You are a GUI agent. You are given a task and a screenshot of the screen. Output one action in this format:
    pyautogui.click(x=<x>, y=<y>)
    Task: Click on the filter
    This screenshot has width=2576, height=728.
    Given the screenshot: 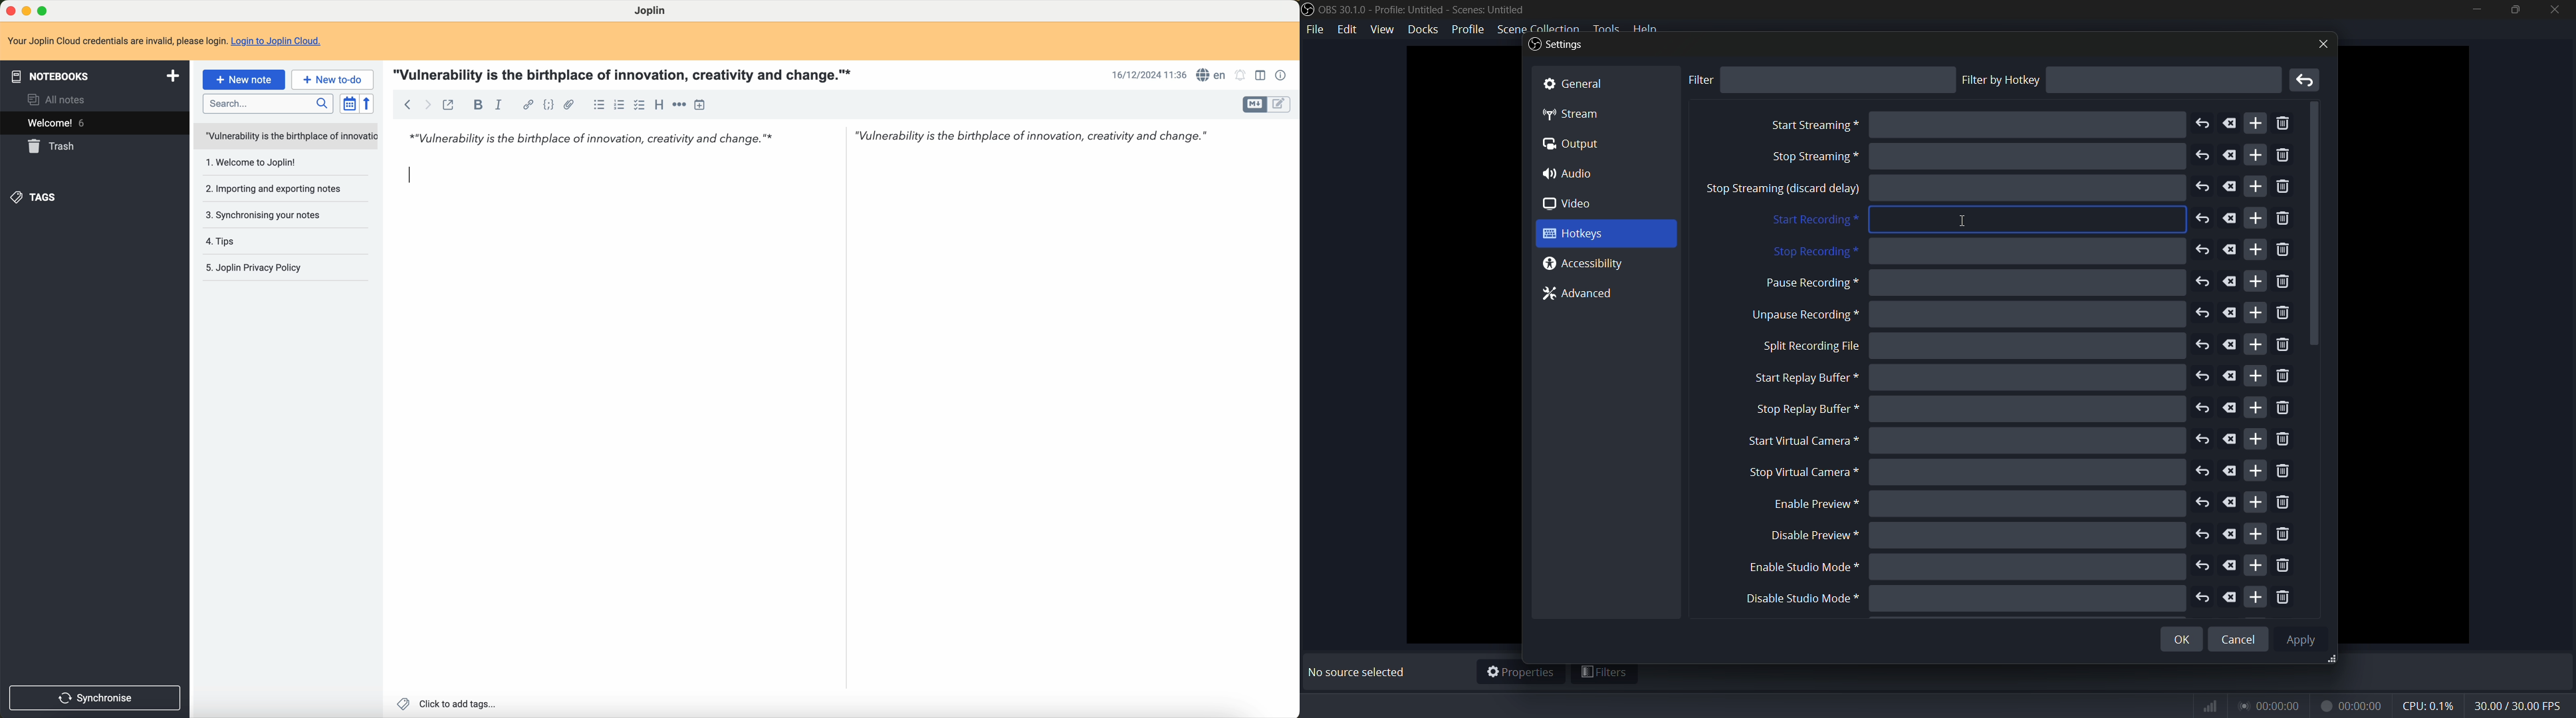 What is the action you would take?
    pyautogui.click(x=1700, y=80)
    